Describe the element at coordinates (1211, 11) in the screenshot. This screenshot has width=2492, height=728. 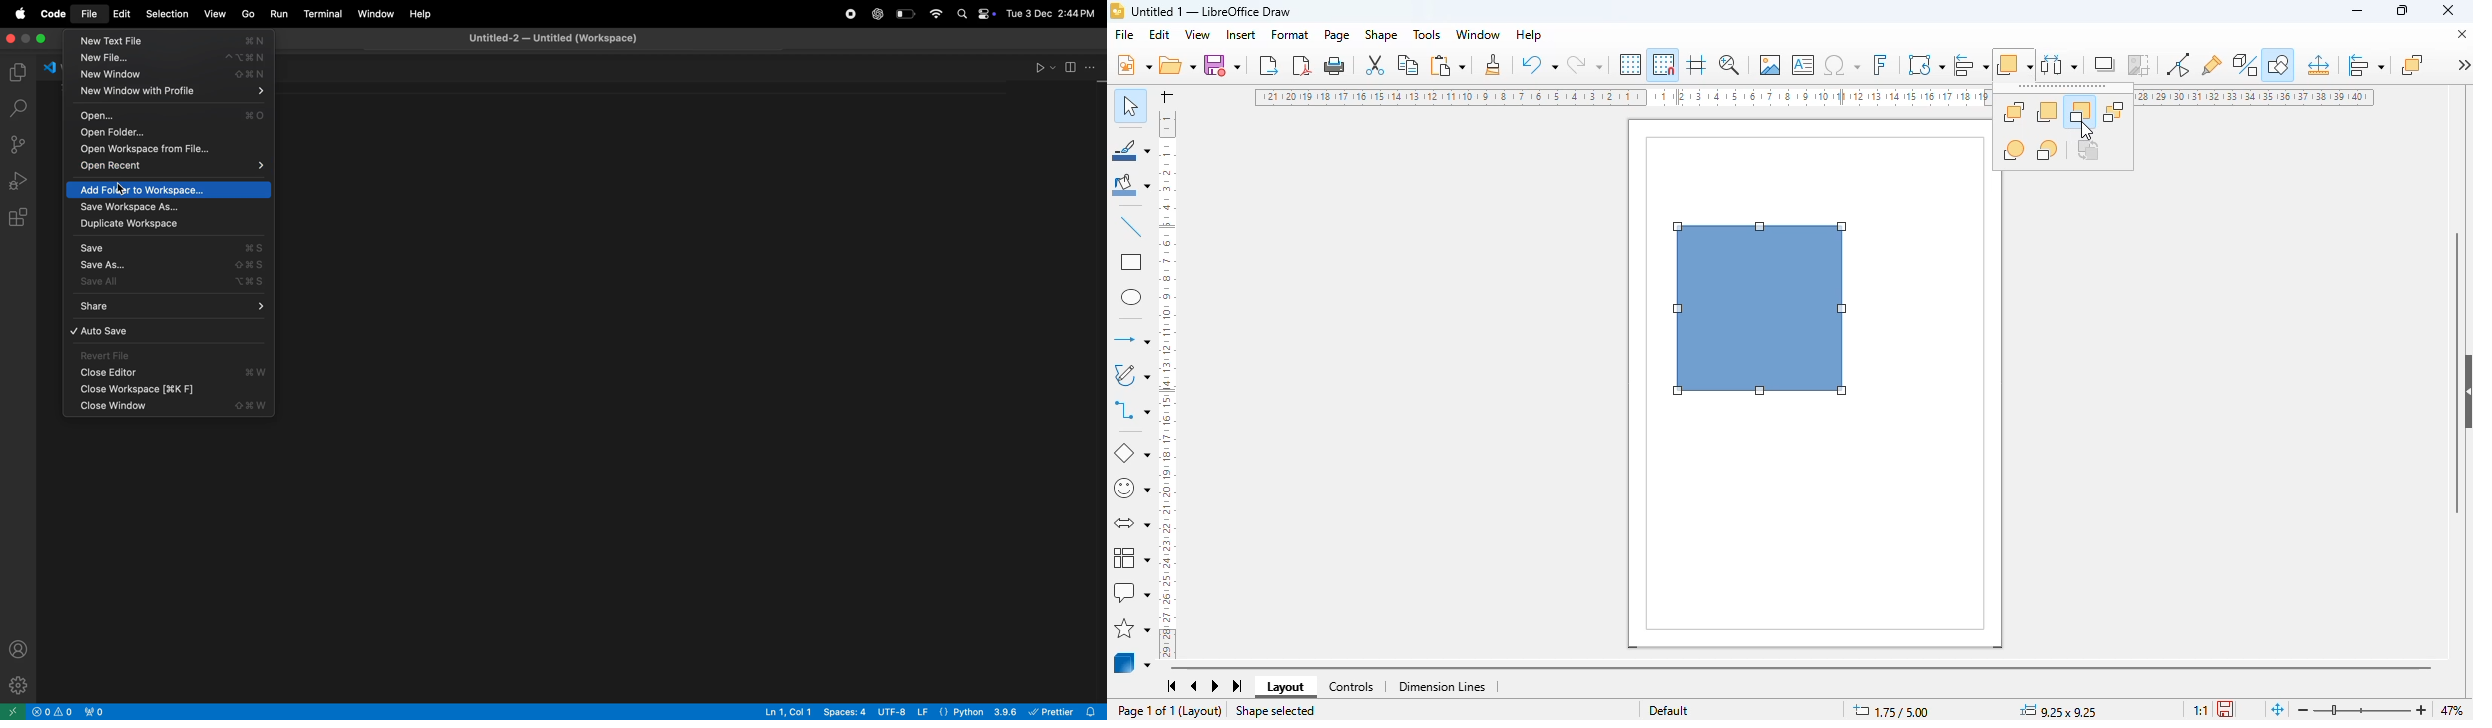
I see `title` at that location.